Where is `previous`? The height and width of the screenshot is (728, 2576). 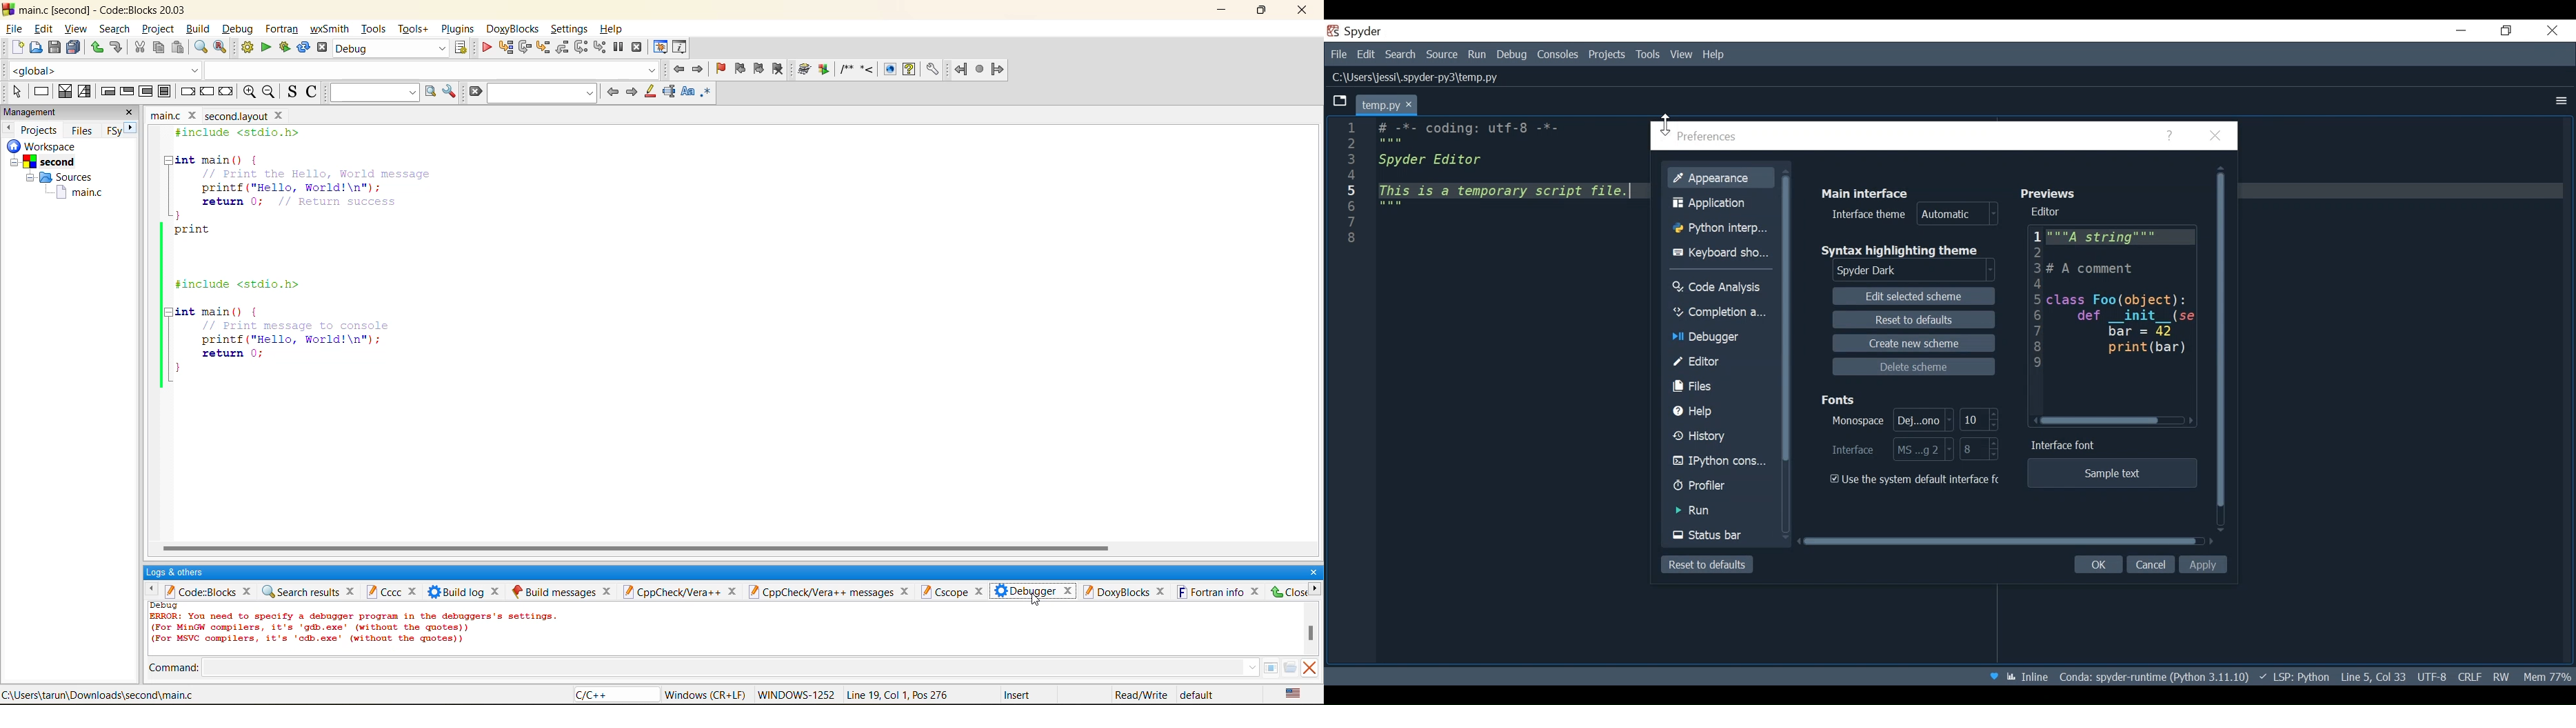
previous is located at coordinates (10, 129).